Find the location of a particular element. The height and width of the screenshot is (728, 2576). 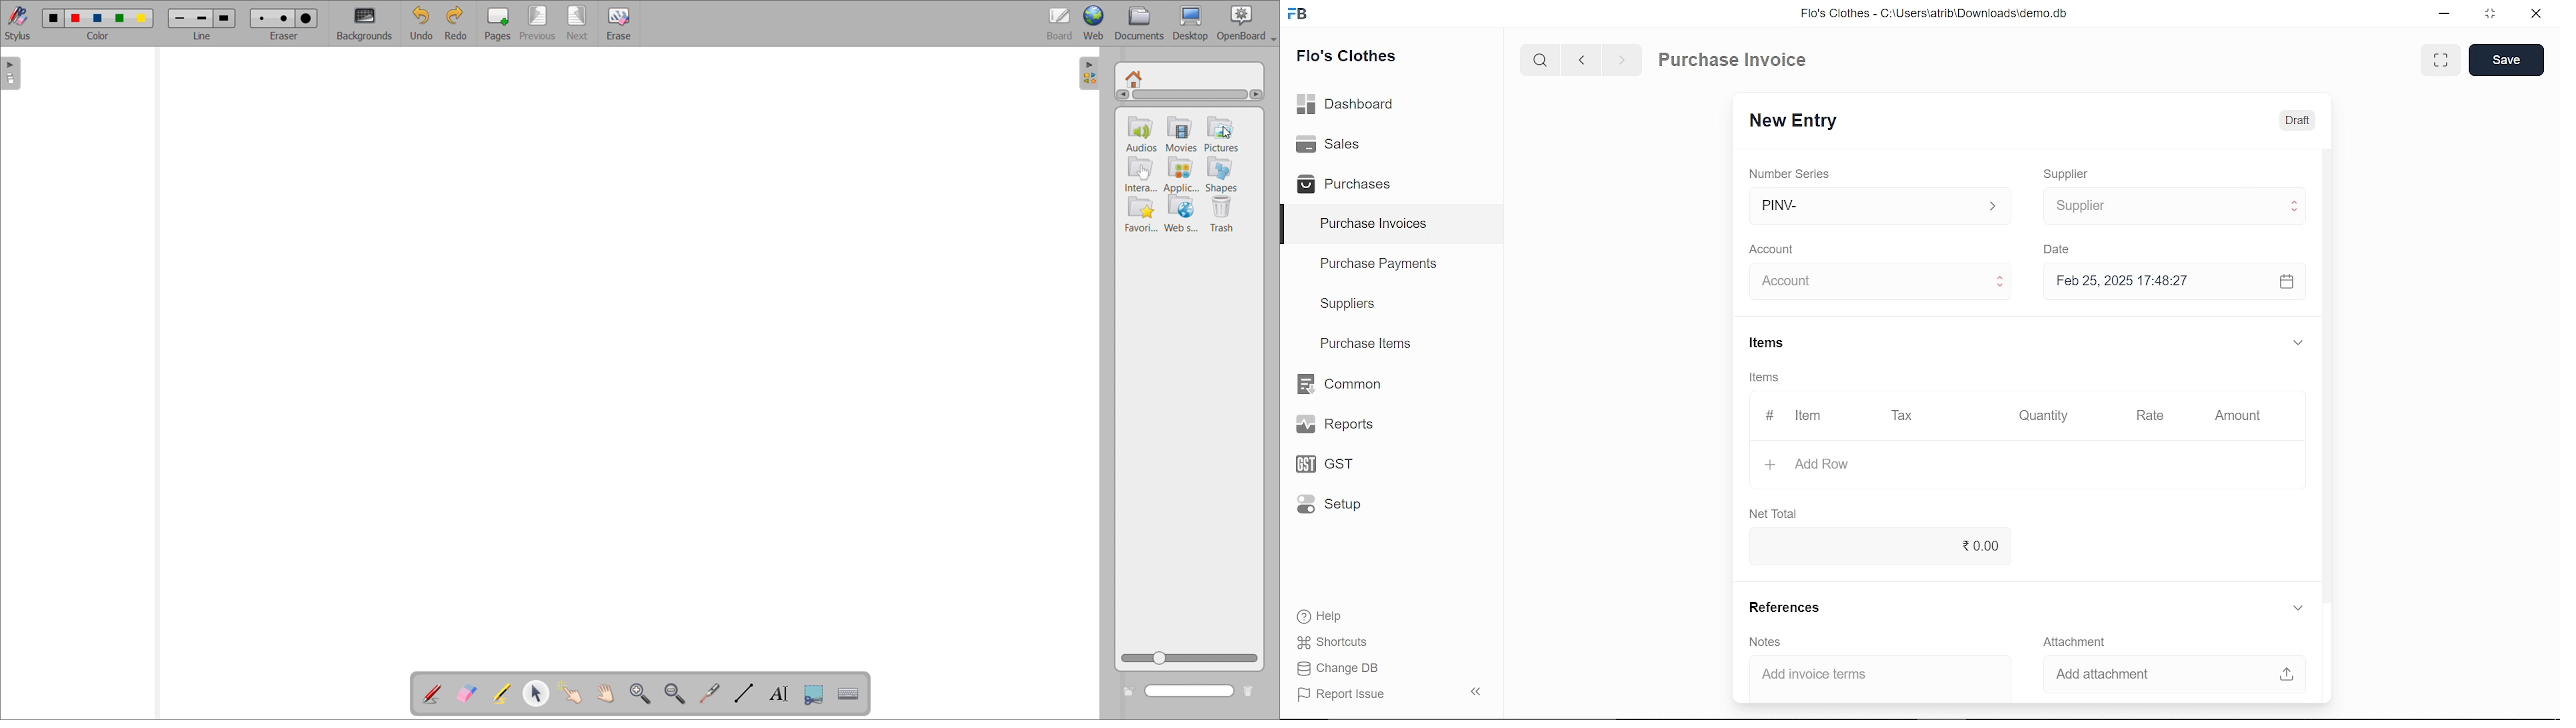

Rate is located at coordinates (2149, 413).